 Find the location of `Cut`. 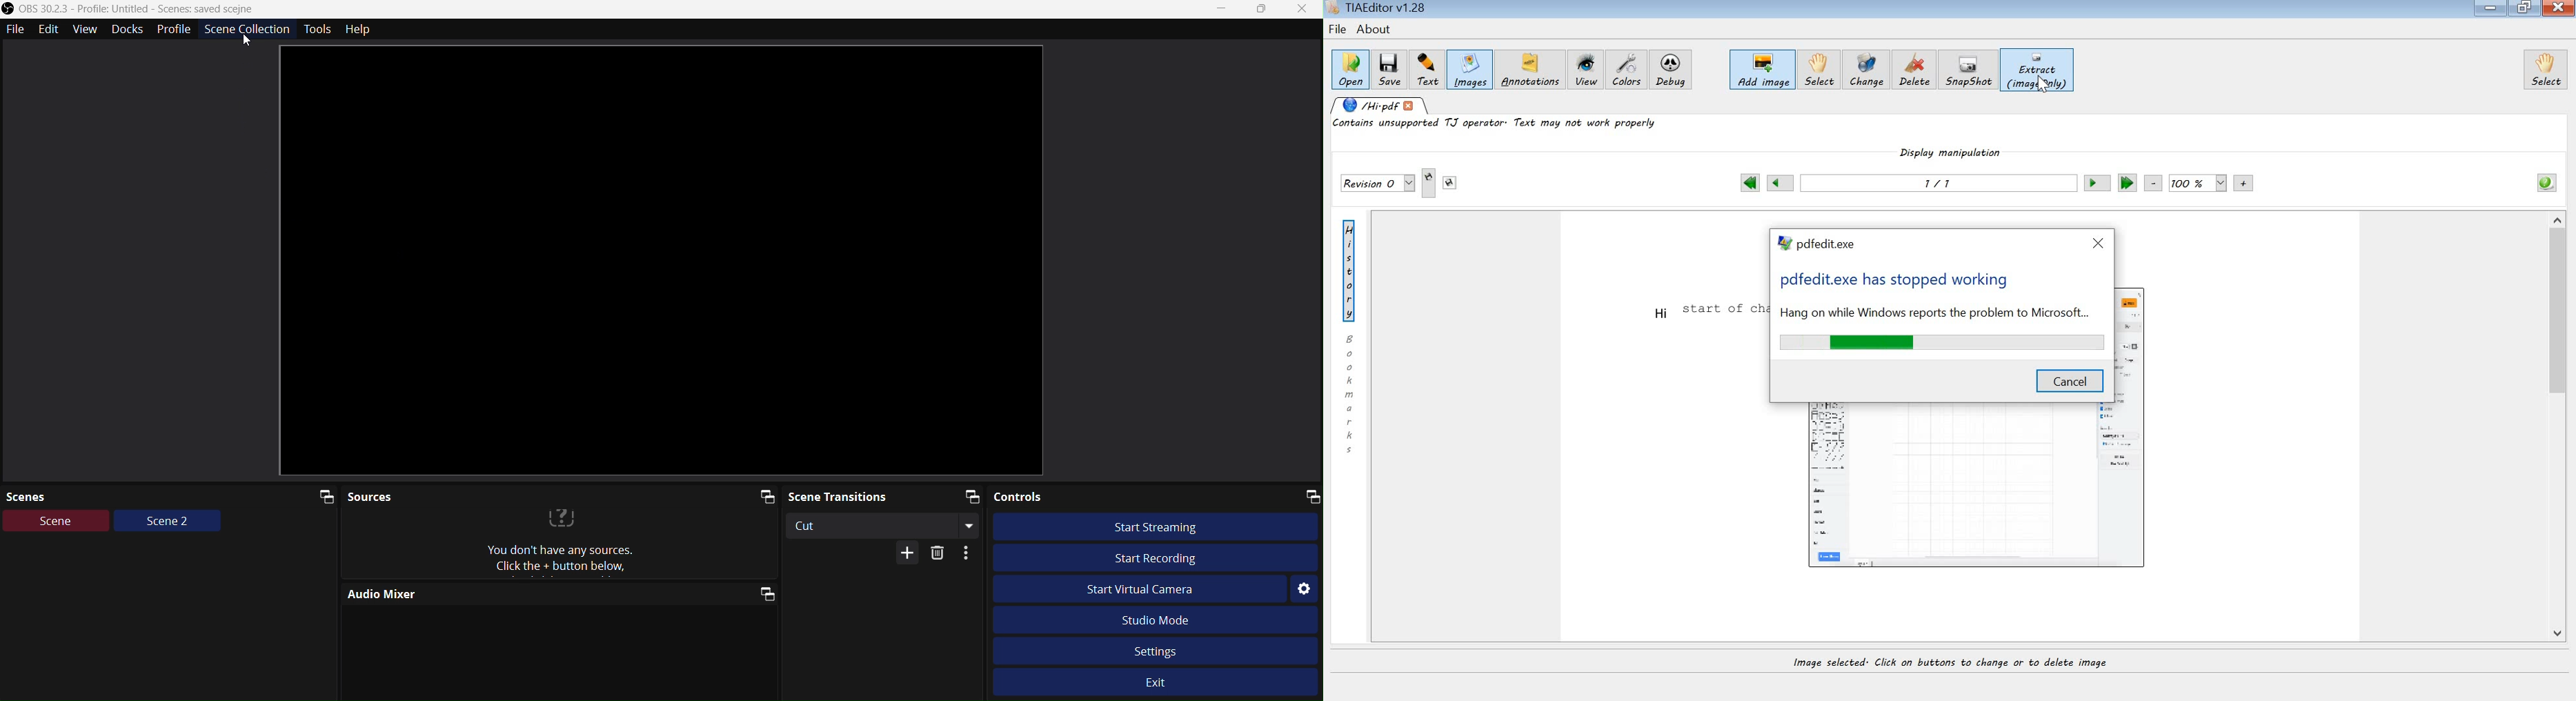

Cut is located at coordinates (887, 525).